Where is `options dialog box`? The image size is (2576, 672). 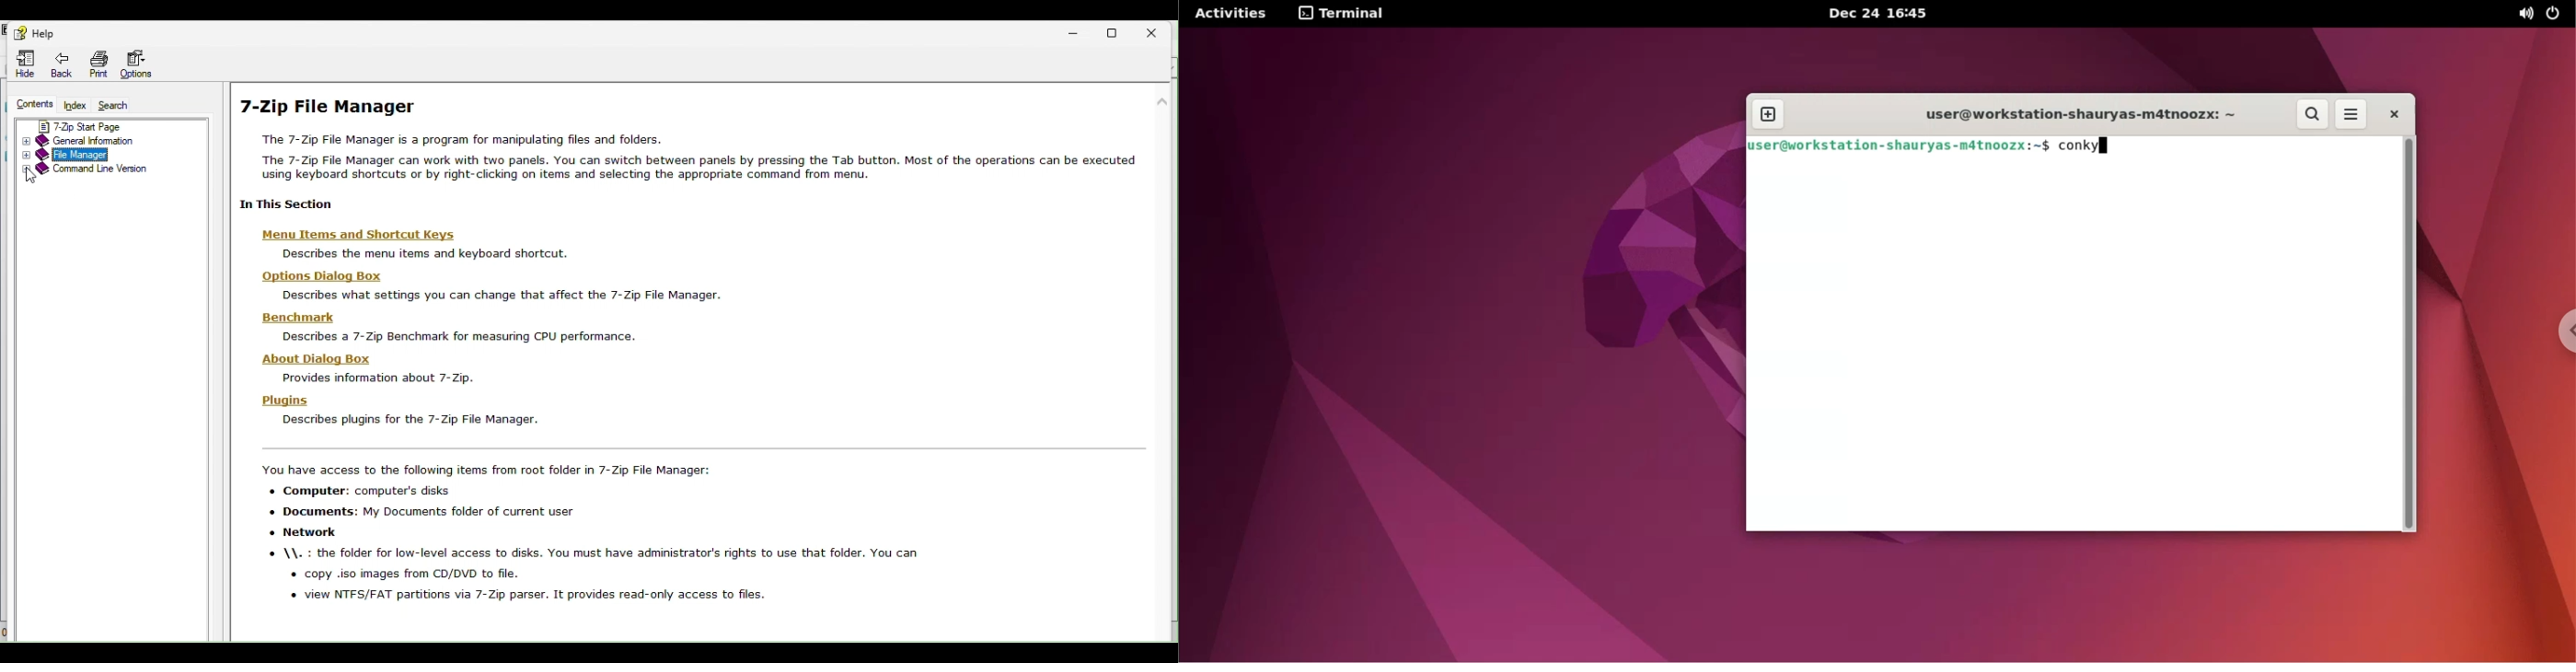
options dialog box is located at coordinates (323, 276).